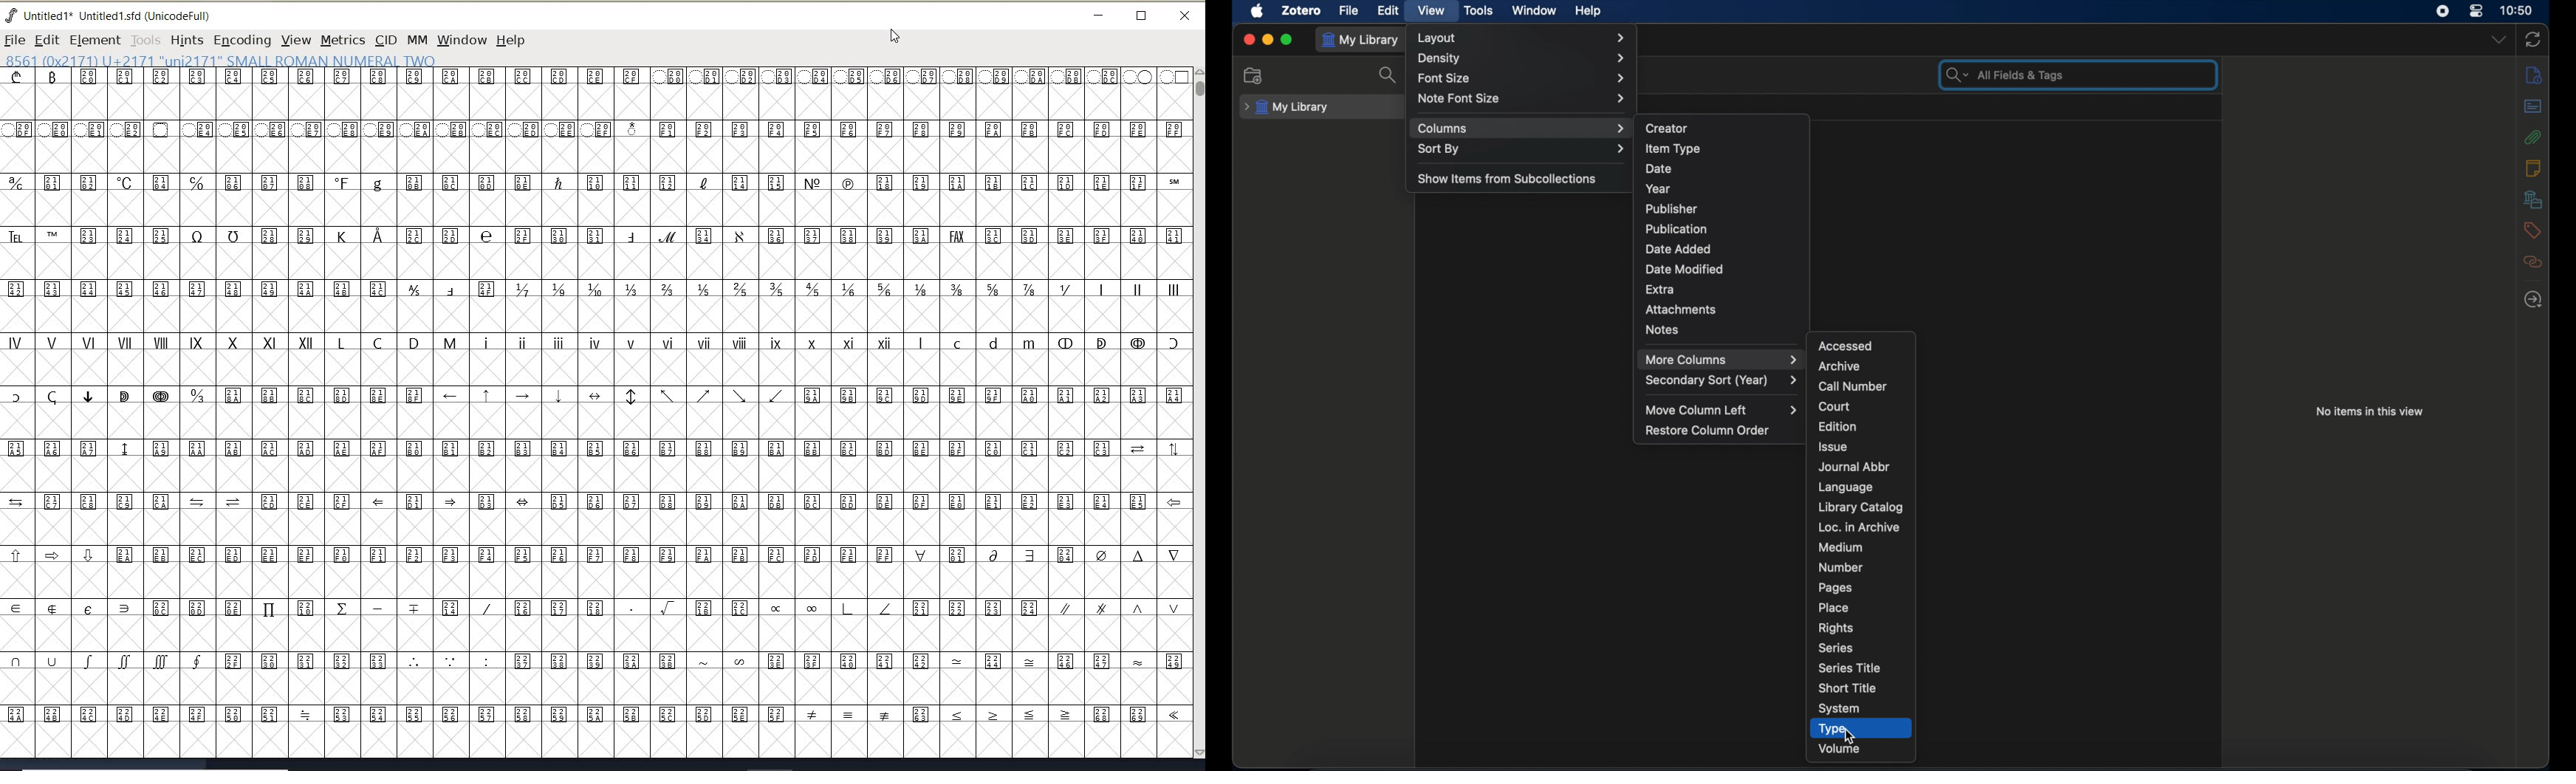  Describe the element at coordinates (2534, 168) in the screenshot. I see `notes` at that location.